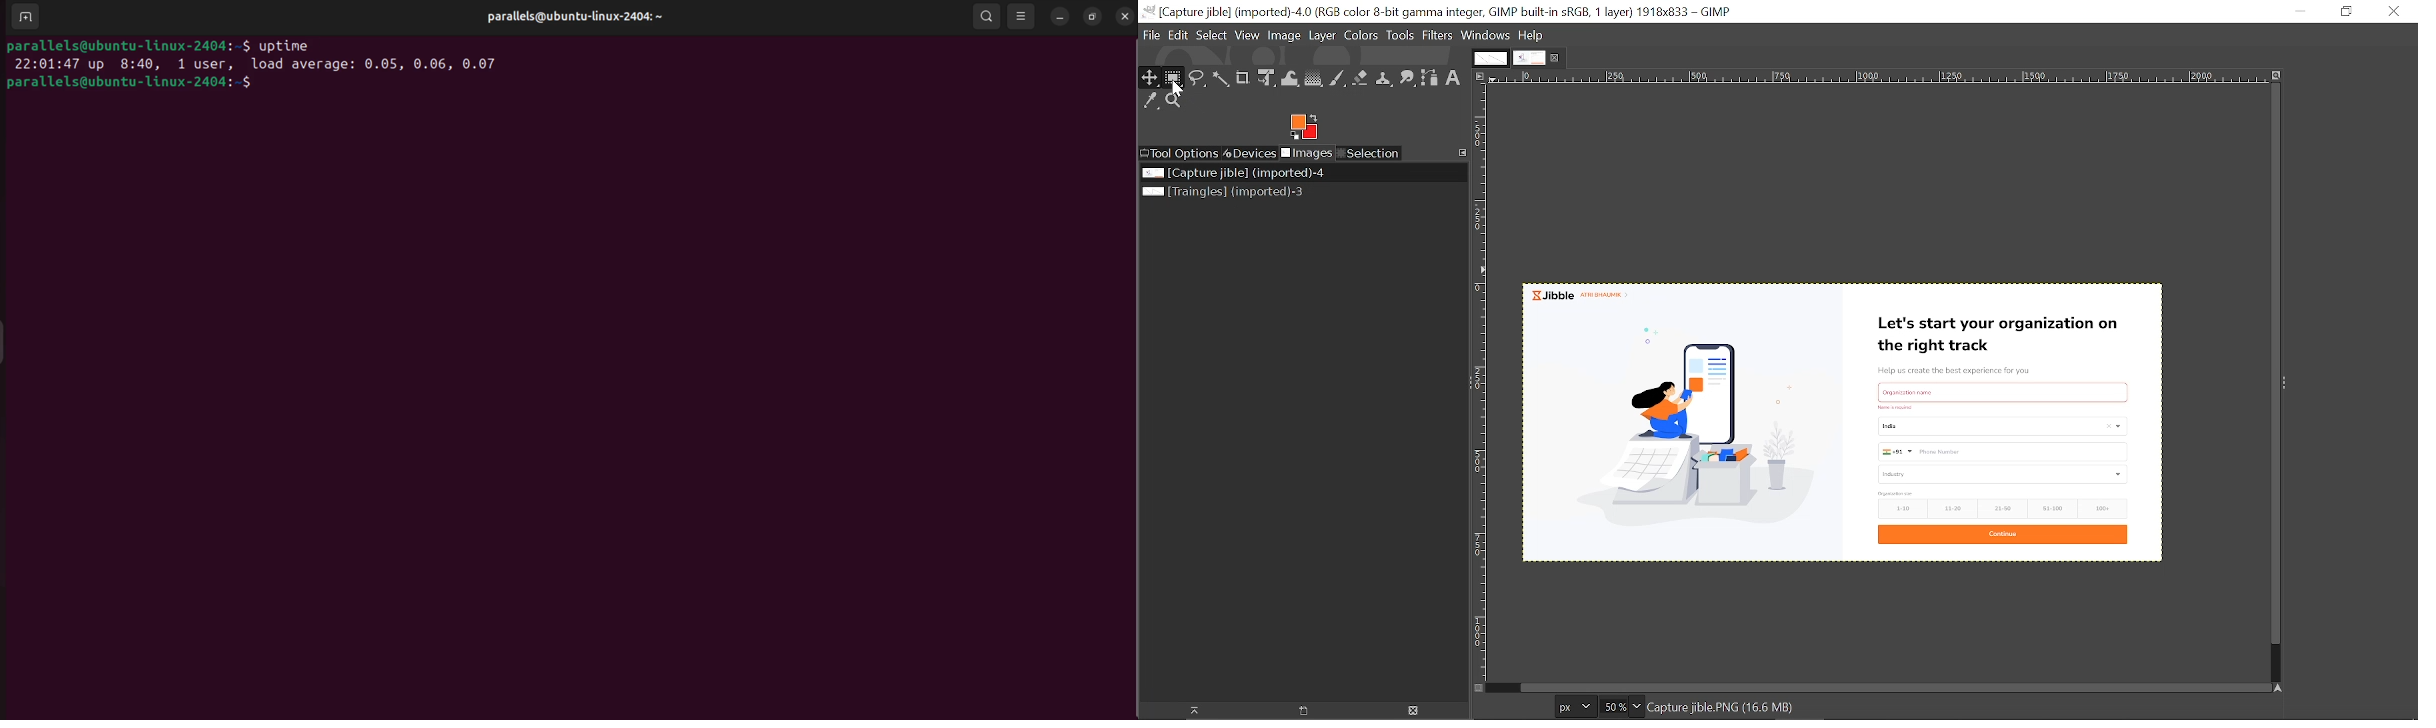  What do you see at coordinates (1371, 154) in the screenshot?
I see `Selection` at bounding box center [1371, 154].